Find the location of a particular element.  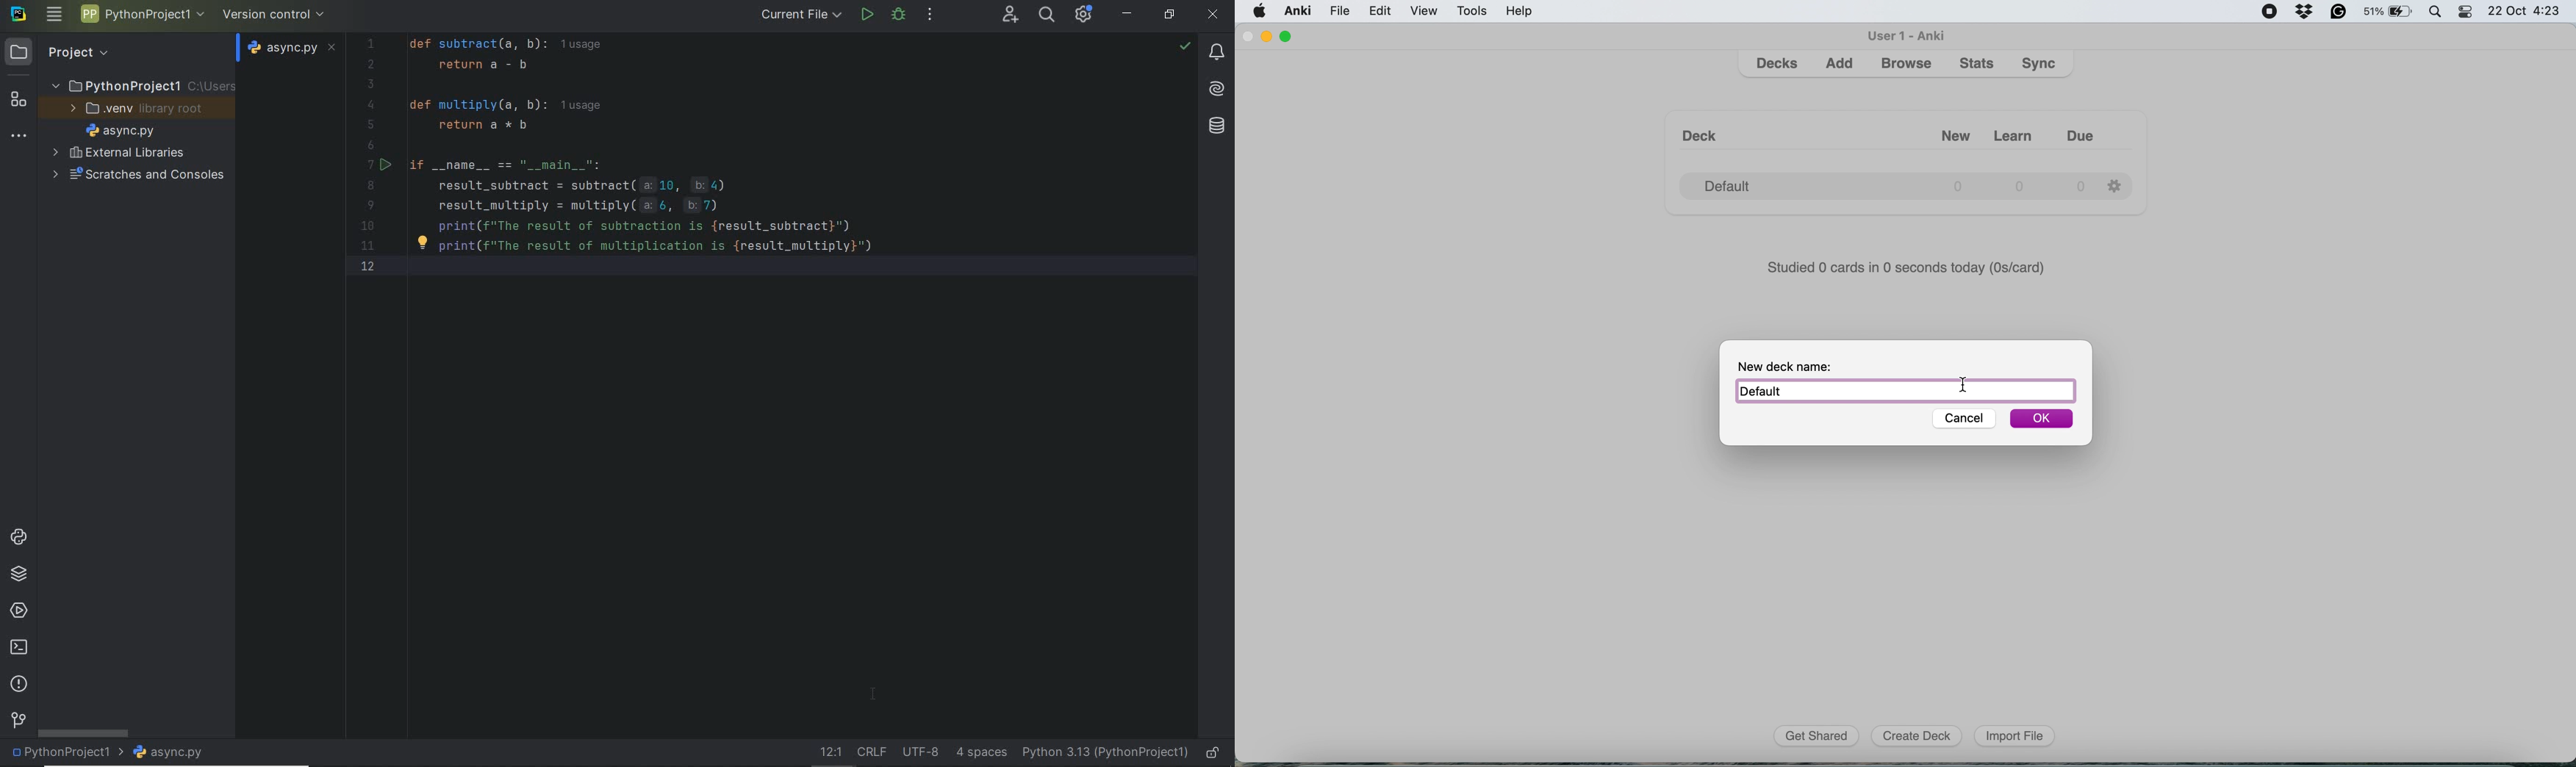

More tool windows is located at coordinates (19, 133).